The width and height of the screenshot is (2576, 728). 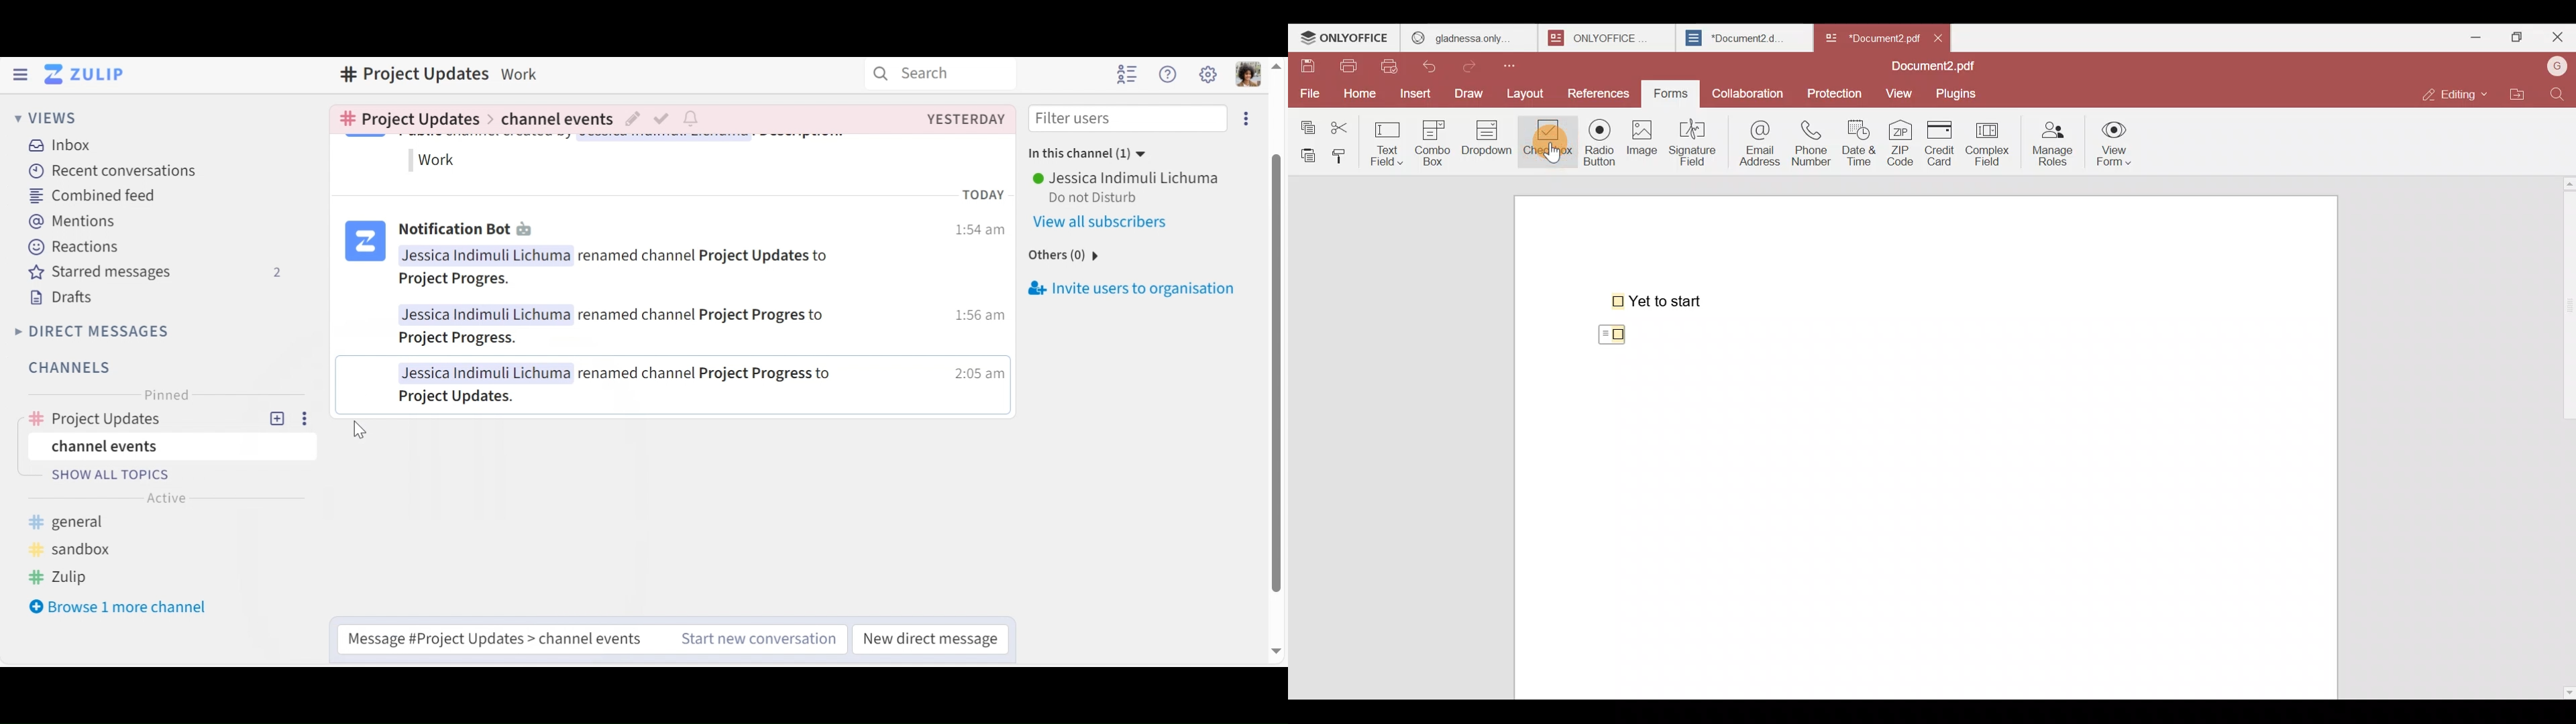 What do you see at coordinates (1129, 119) in the screenshot?
I see `Filter users` at bounding box center [1129, 119].